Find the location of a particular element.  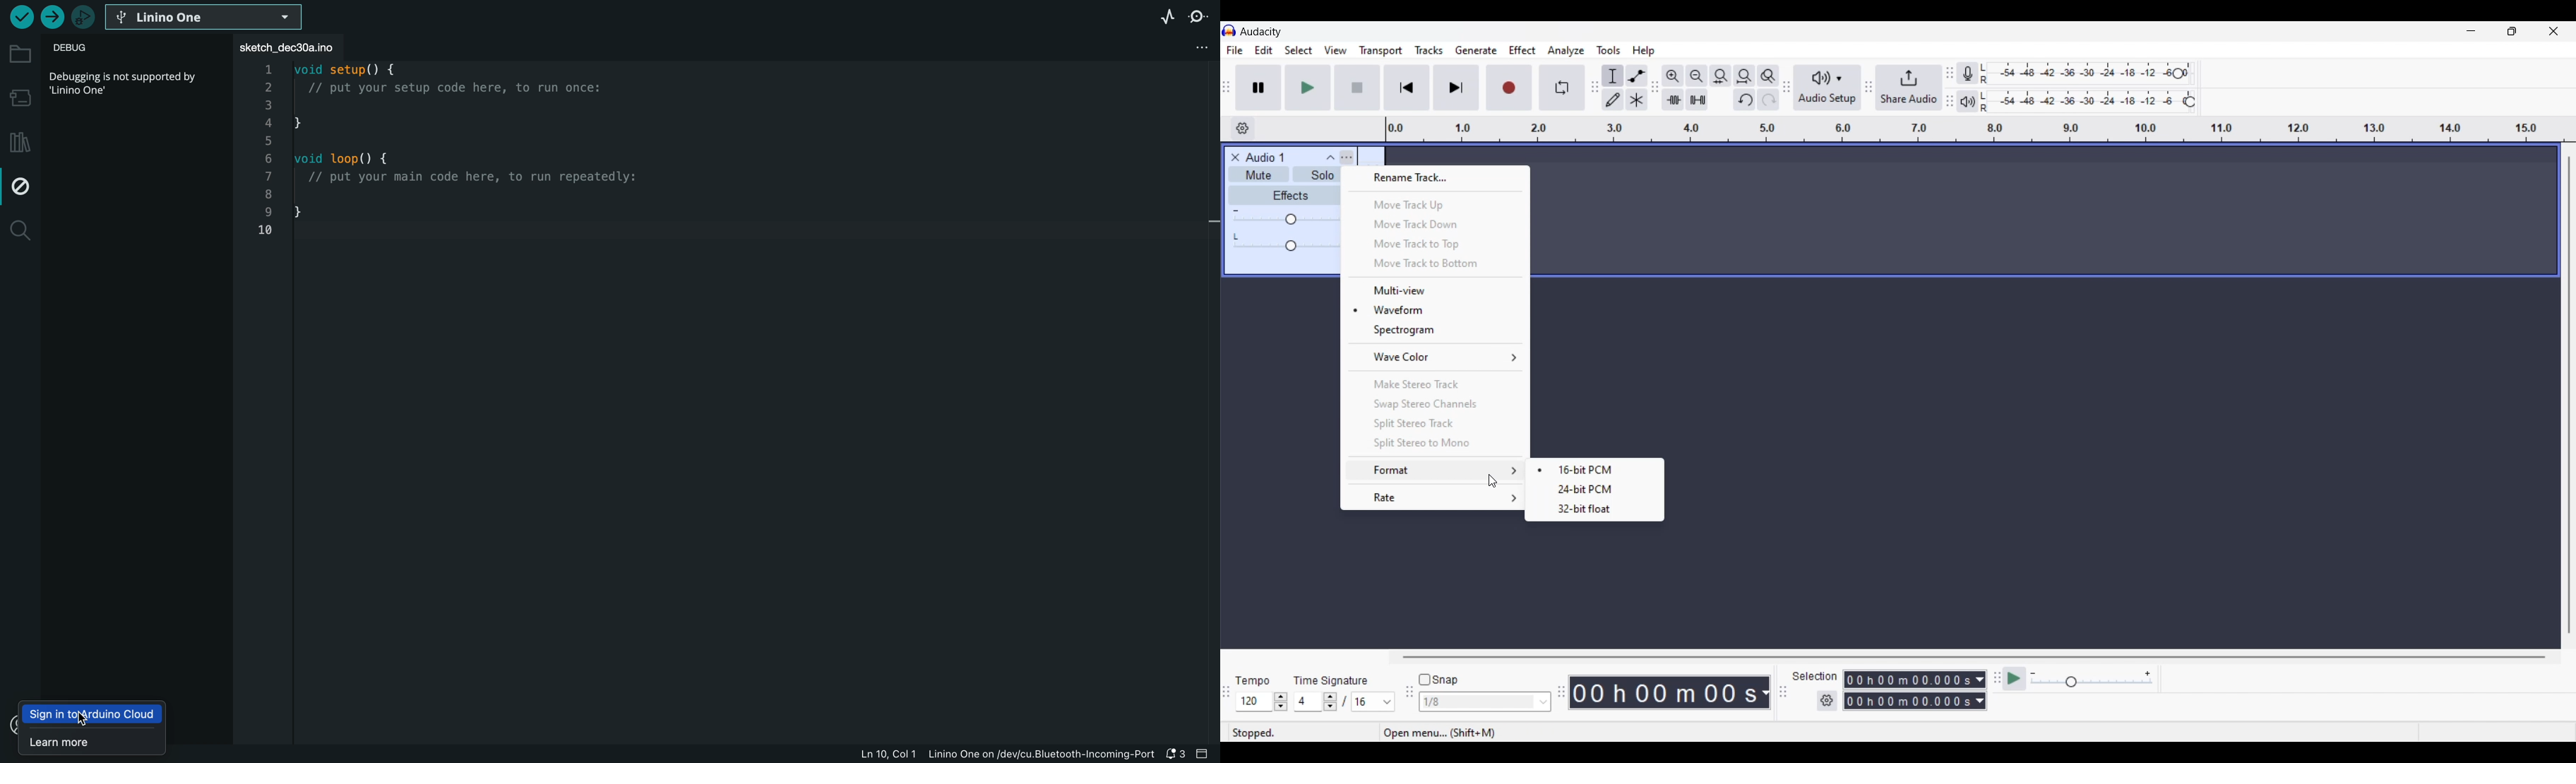

Audio setup is located at coordinates (1827, 88).